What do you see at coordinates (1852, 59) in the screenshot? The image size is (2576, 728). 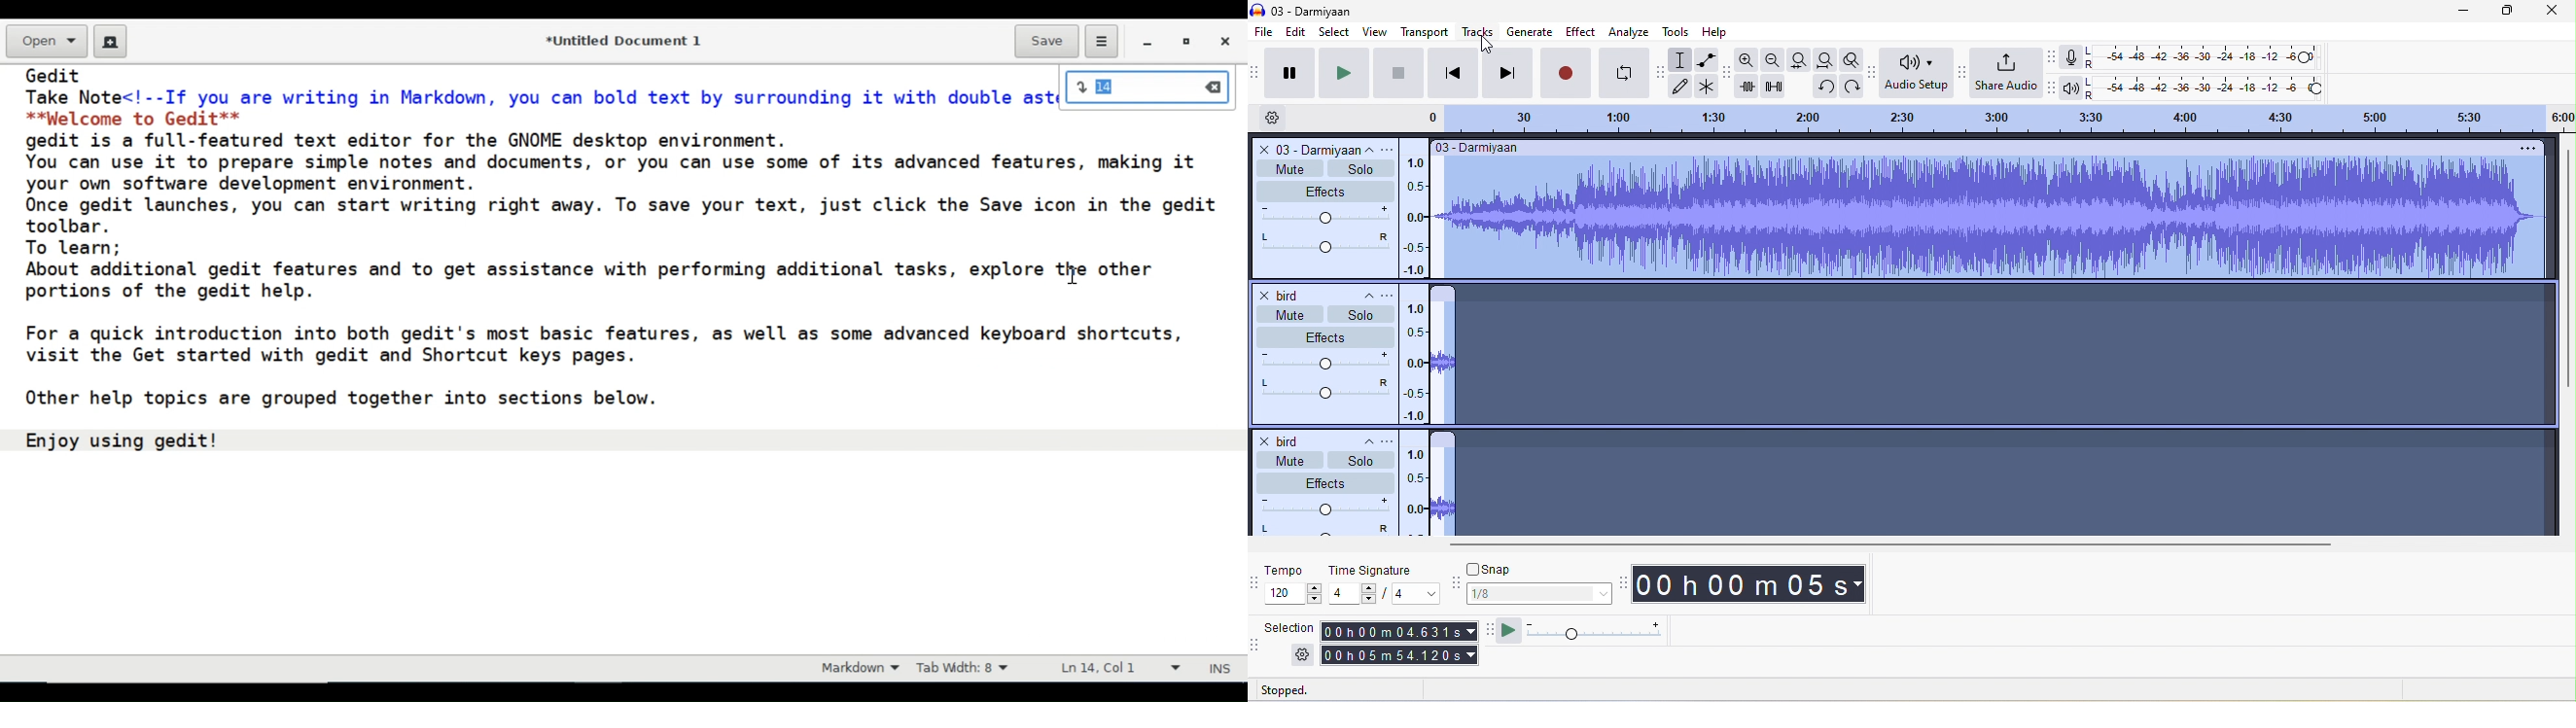 I see `zoom toggle` at bounding box center [1852, 59].